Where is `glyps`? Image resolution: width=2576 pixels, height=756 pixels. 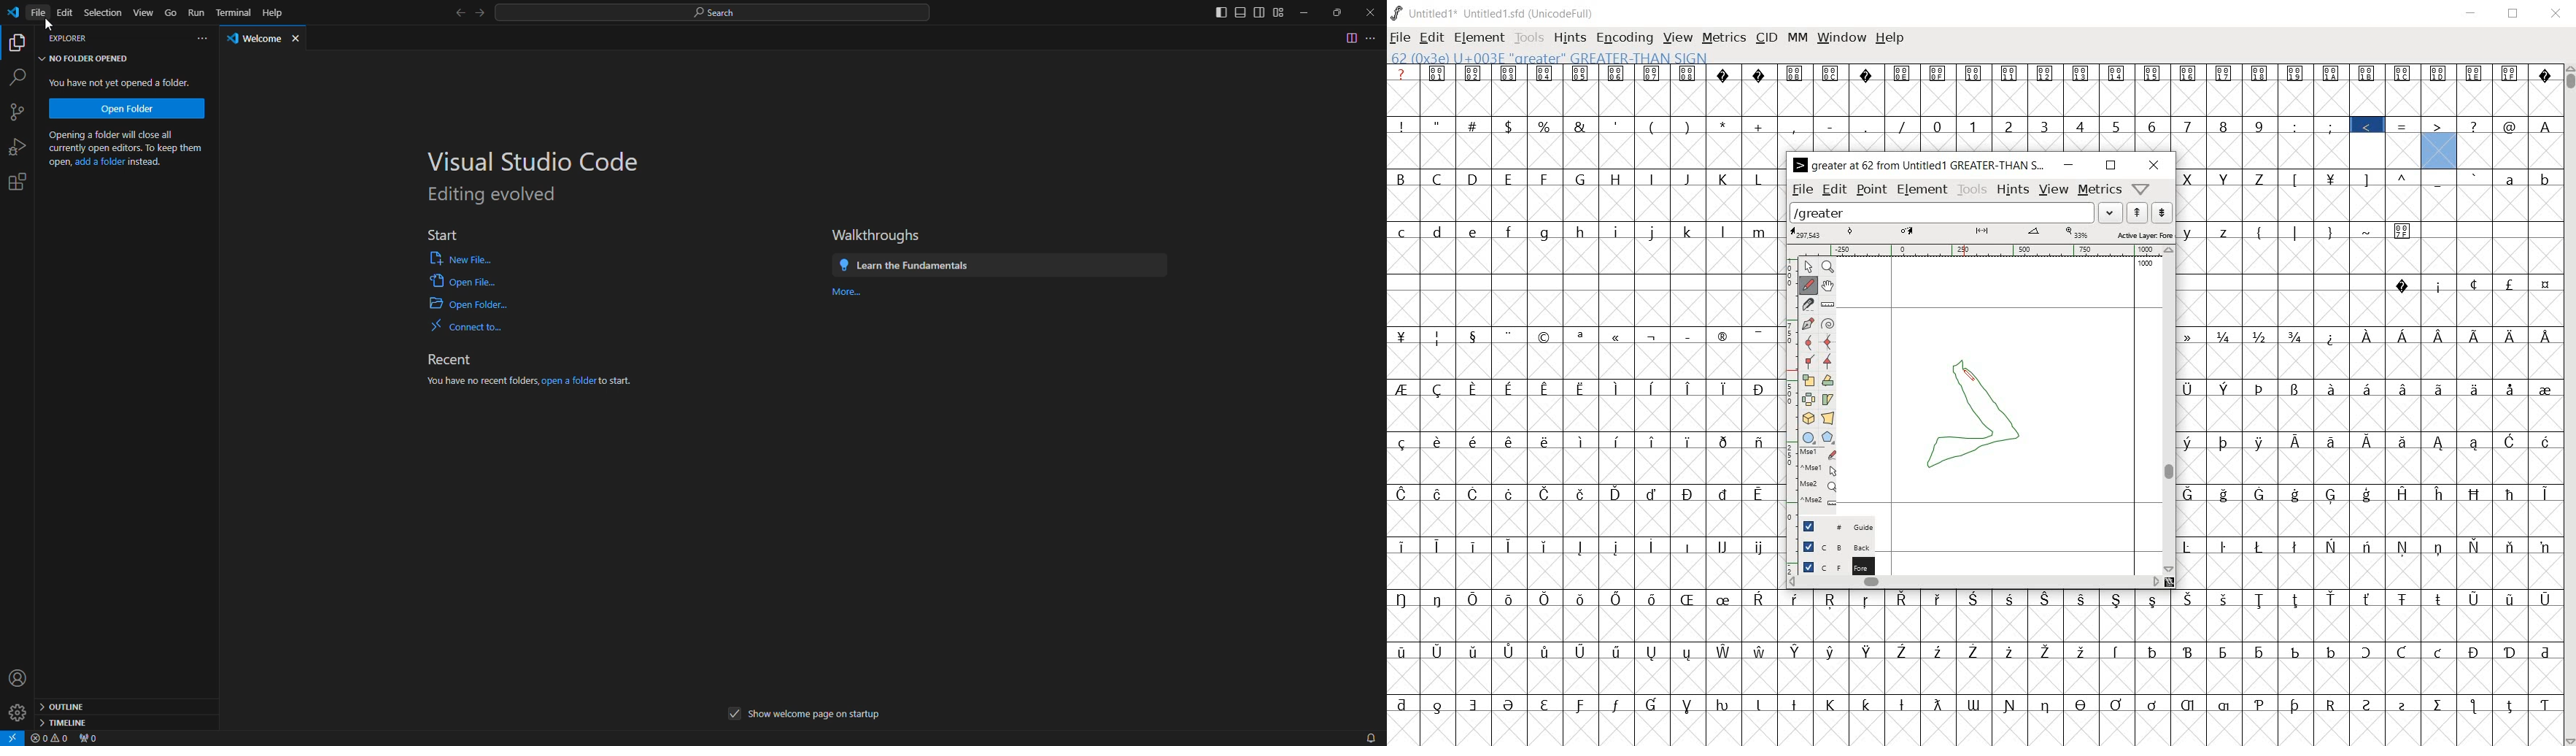 glyps is located at coordinates (2427, 91).